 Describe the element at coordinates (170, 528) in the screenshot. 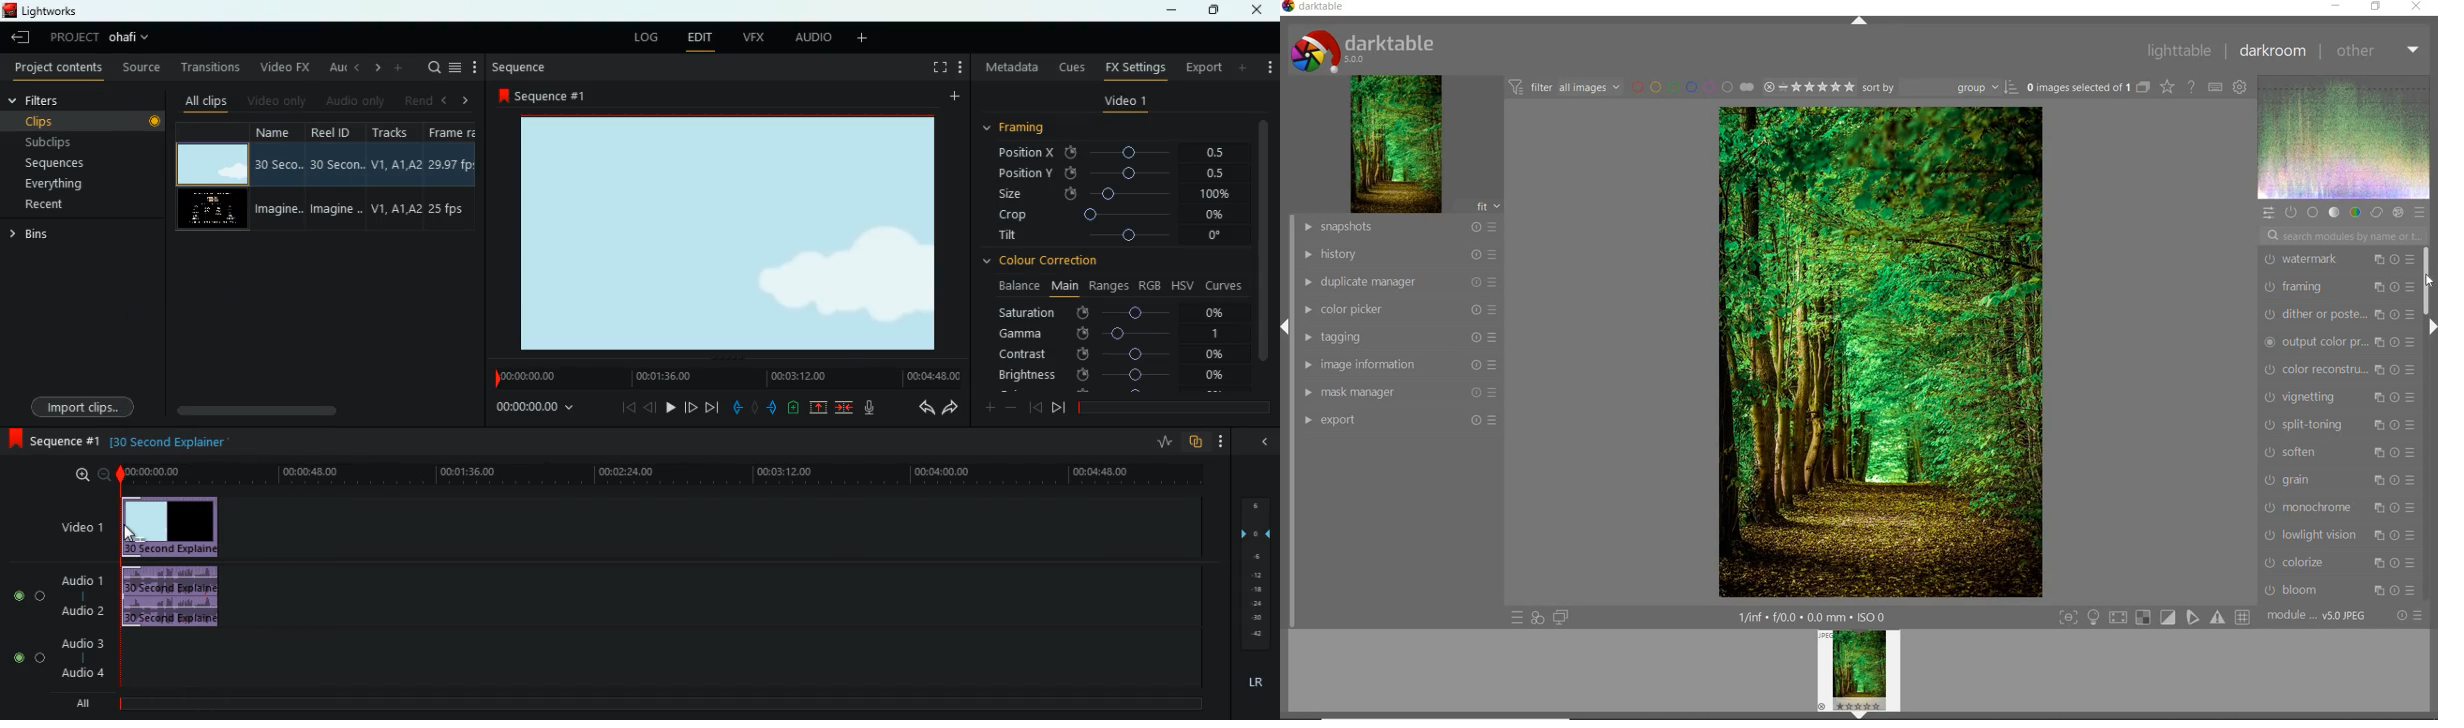

I see `video` at that location.